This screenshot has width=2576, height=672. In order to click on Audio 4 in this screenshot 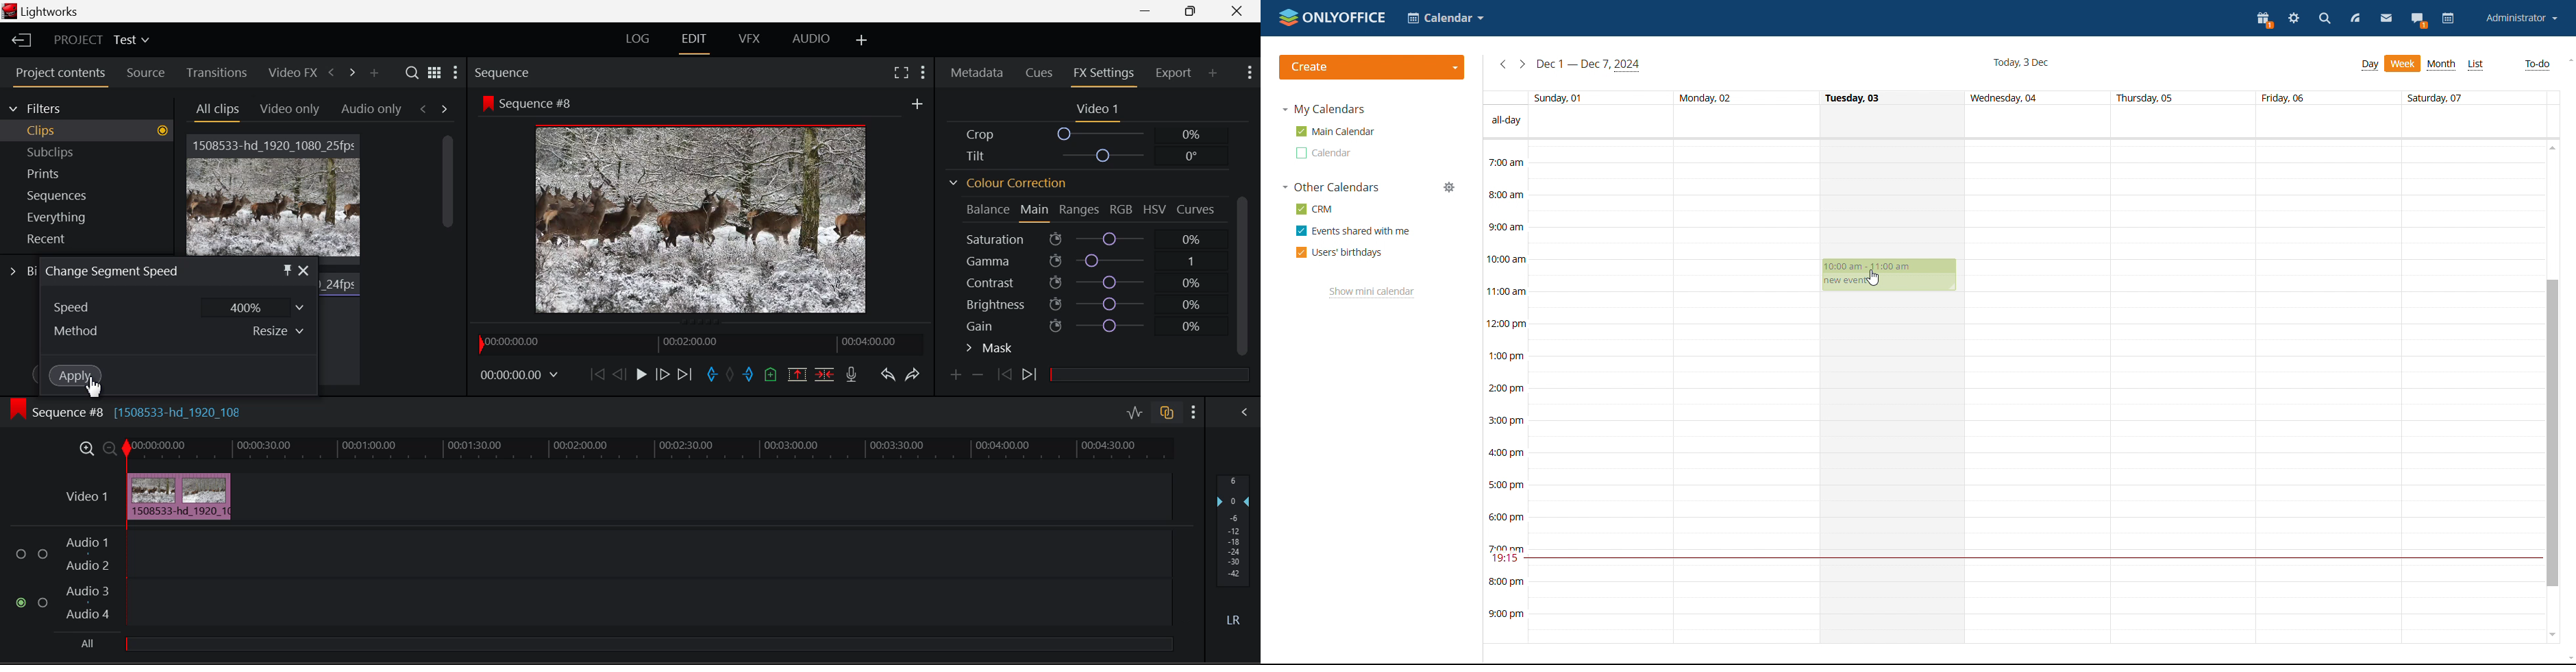, I will do `click(90, 615)`.